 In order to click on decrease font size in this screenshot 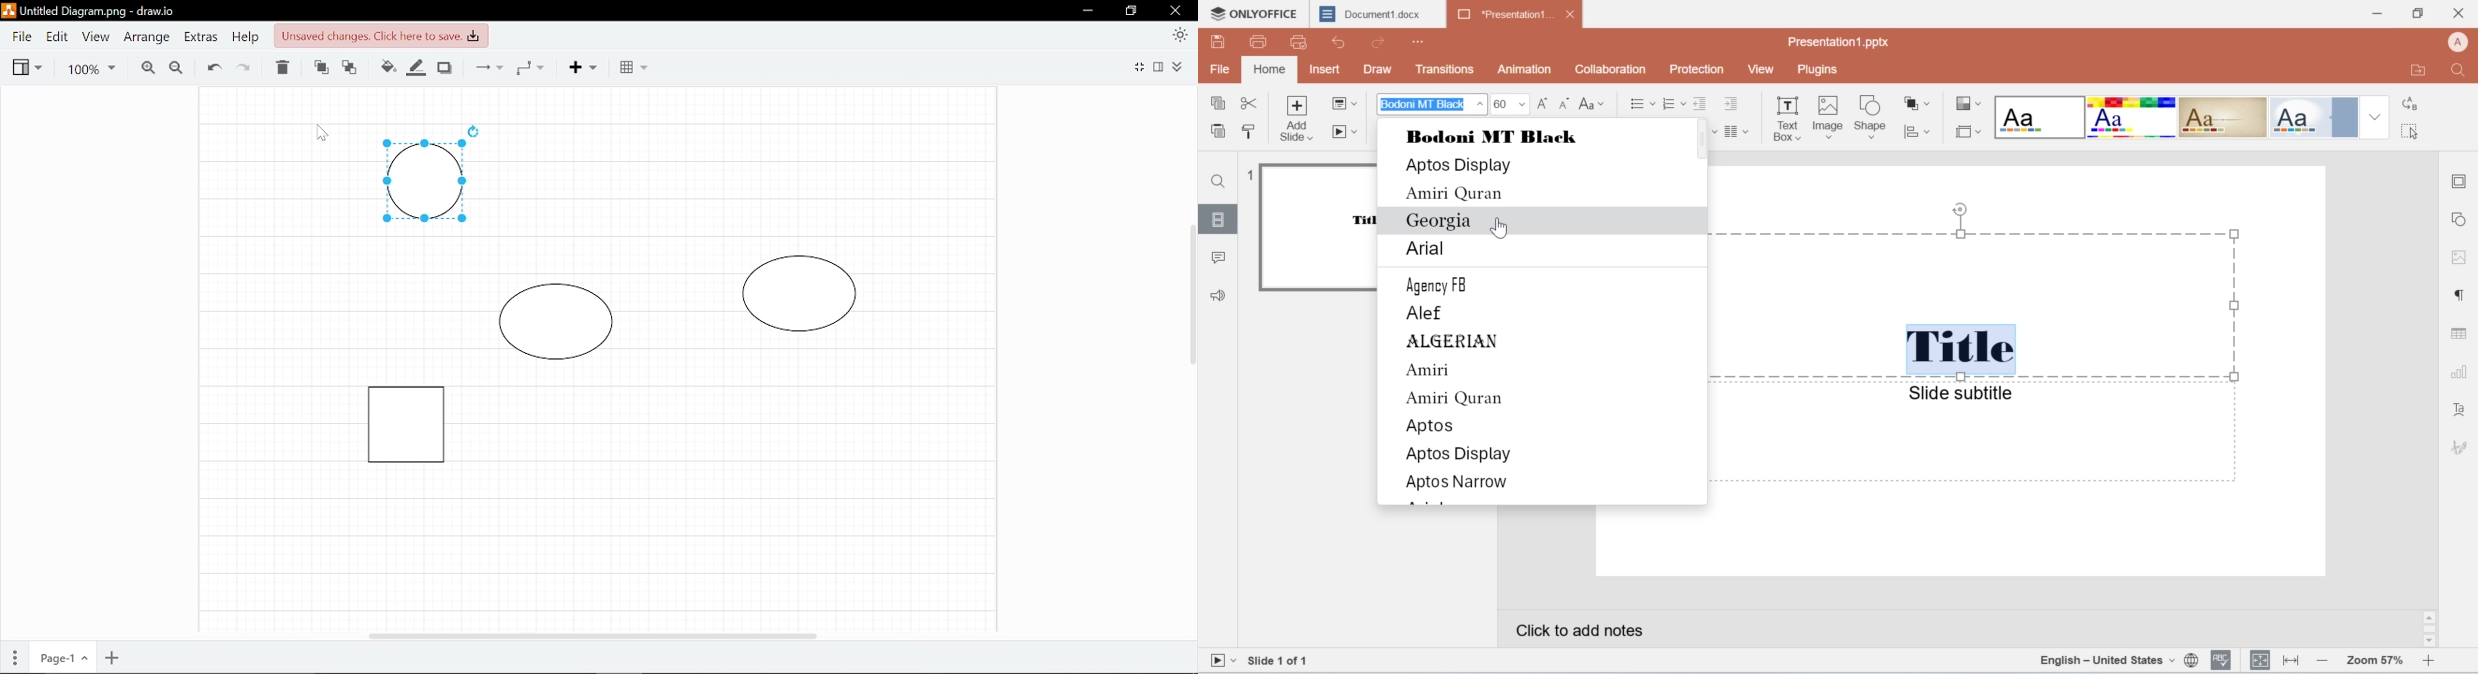, I will do `click(1564, 104)`.